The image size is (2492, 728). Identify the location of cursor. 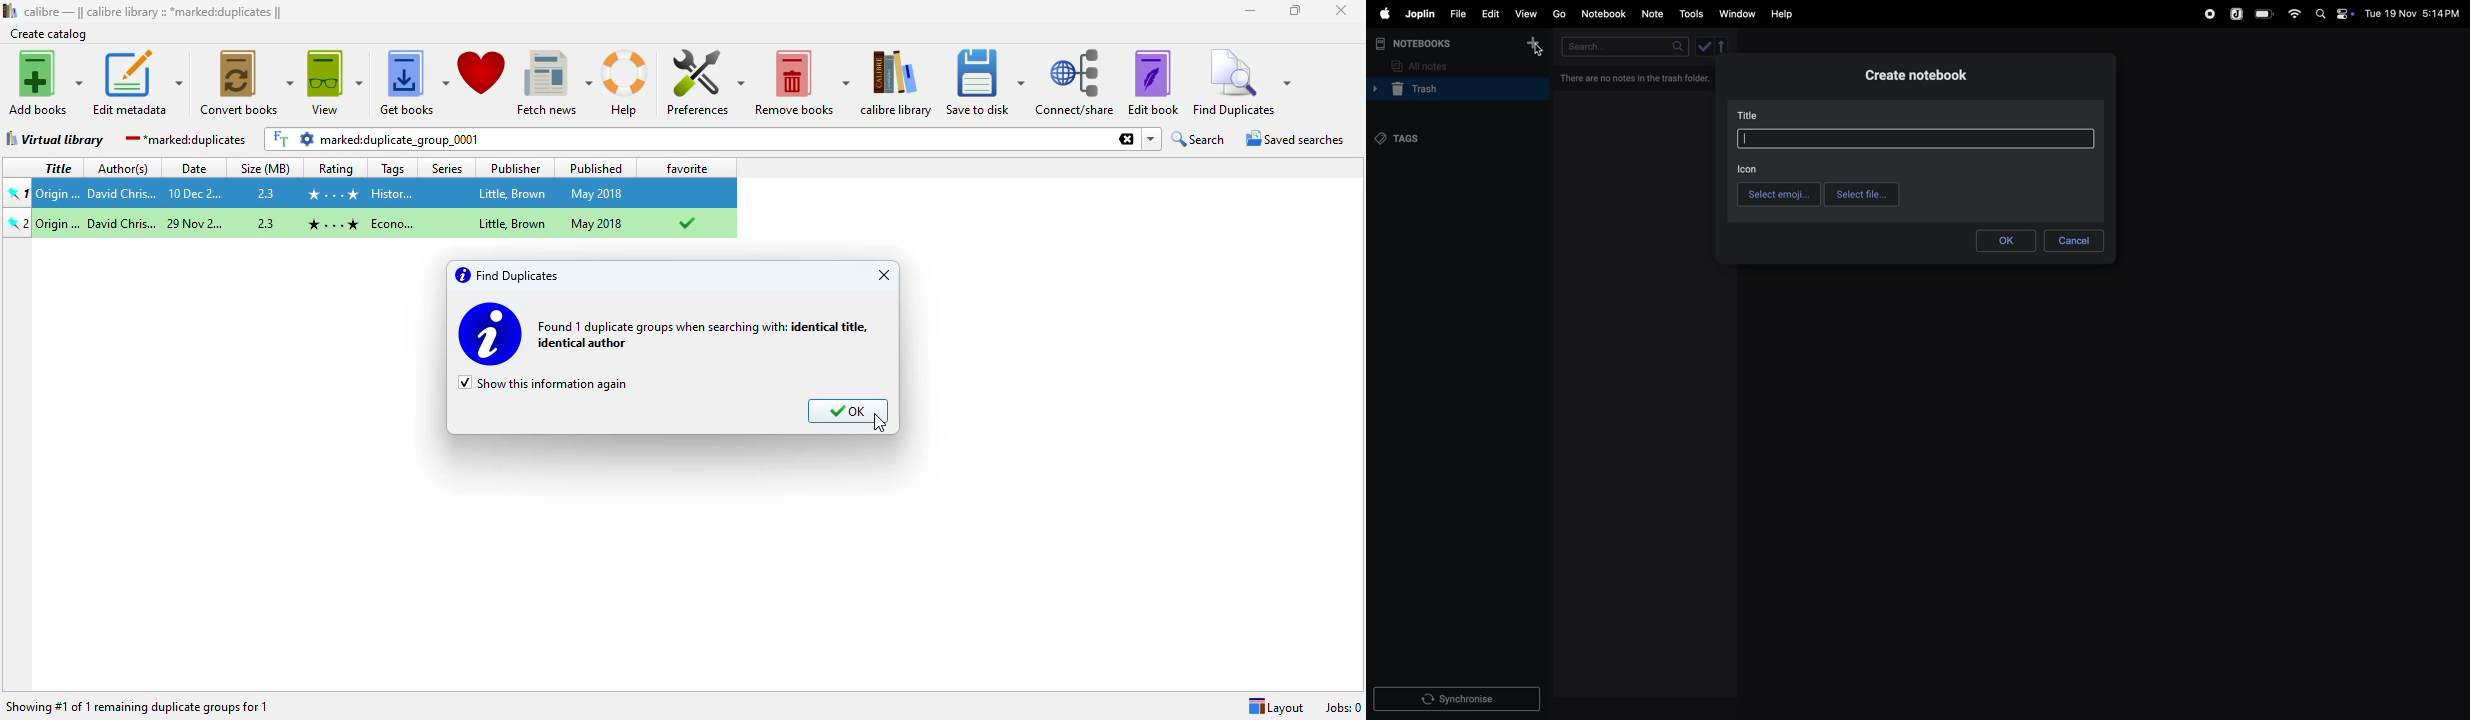
(880, 422).